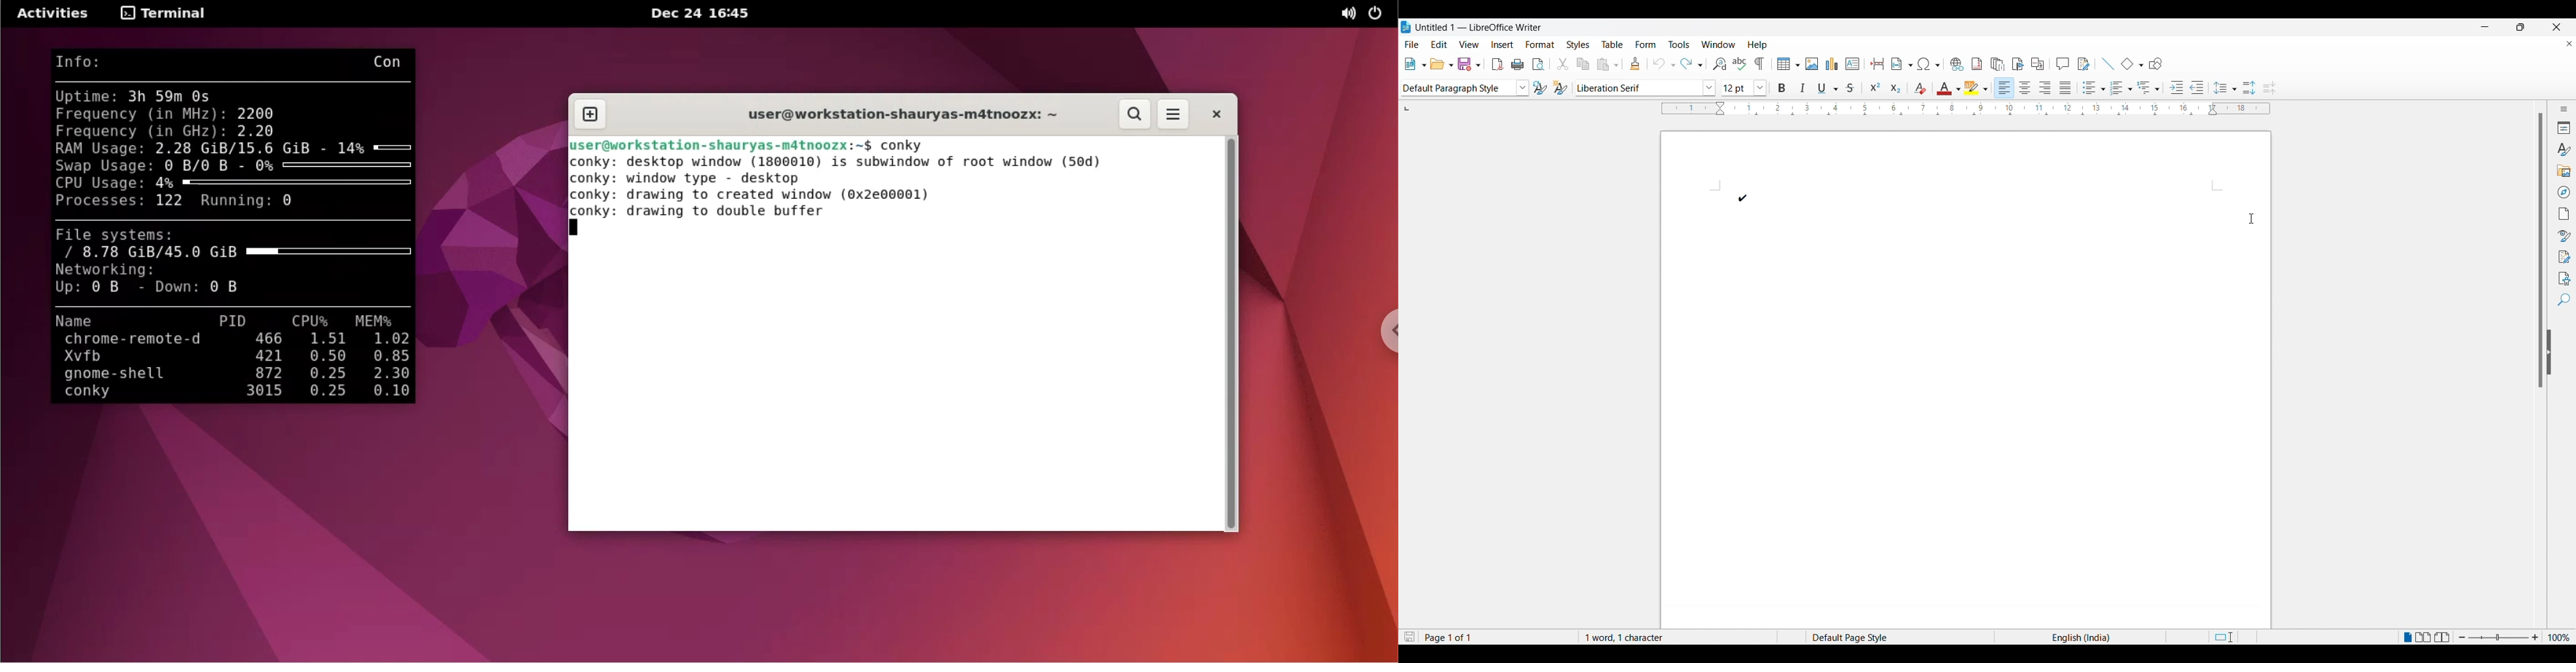 This screenshot has width=2576, height=672. I want to click on Styles, so click(1578, 43).